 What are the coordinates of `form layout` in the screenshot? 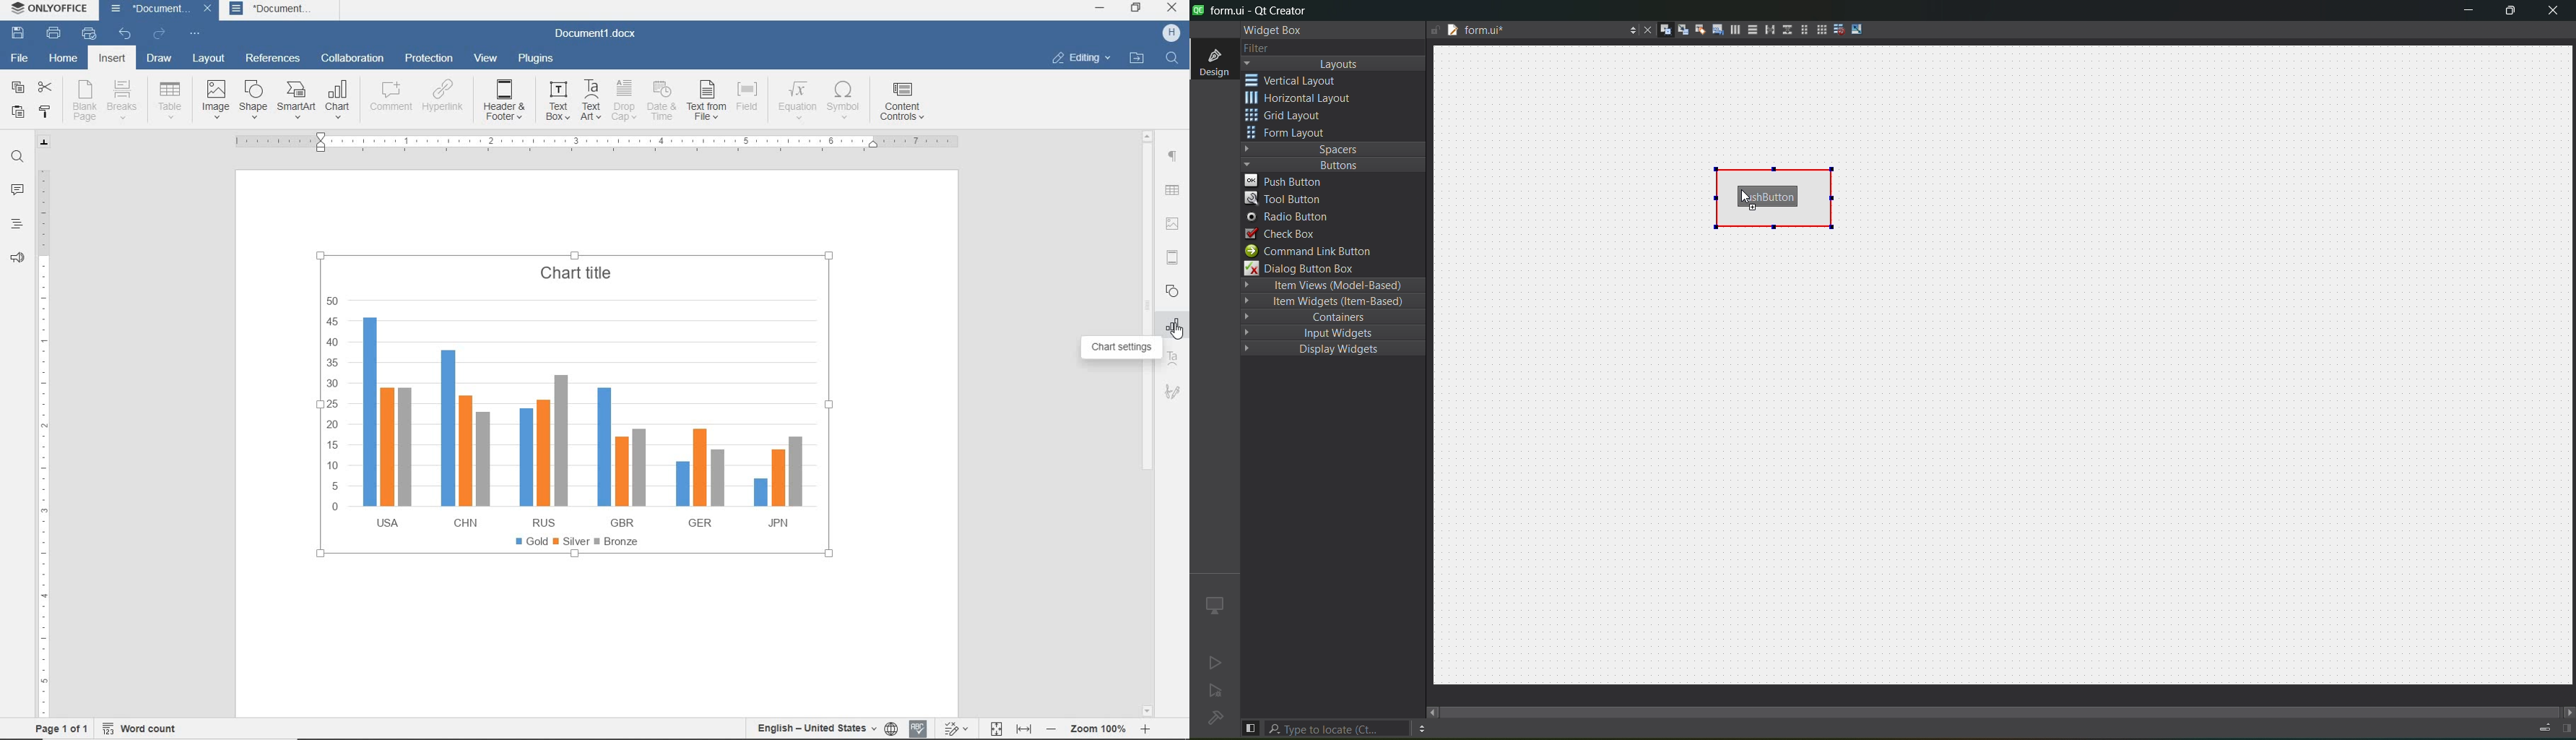 It's located at (1288, 134).